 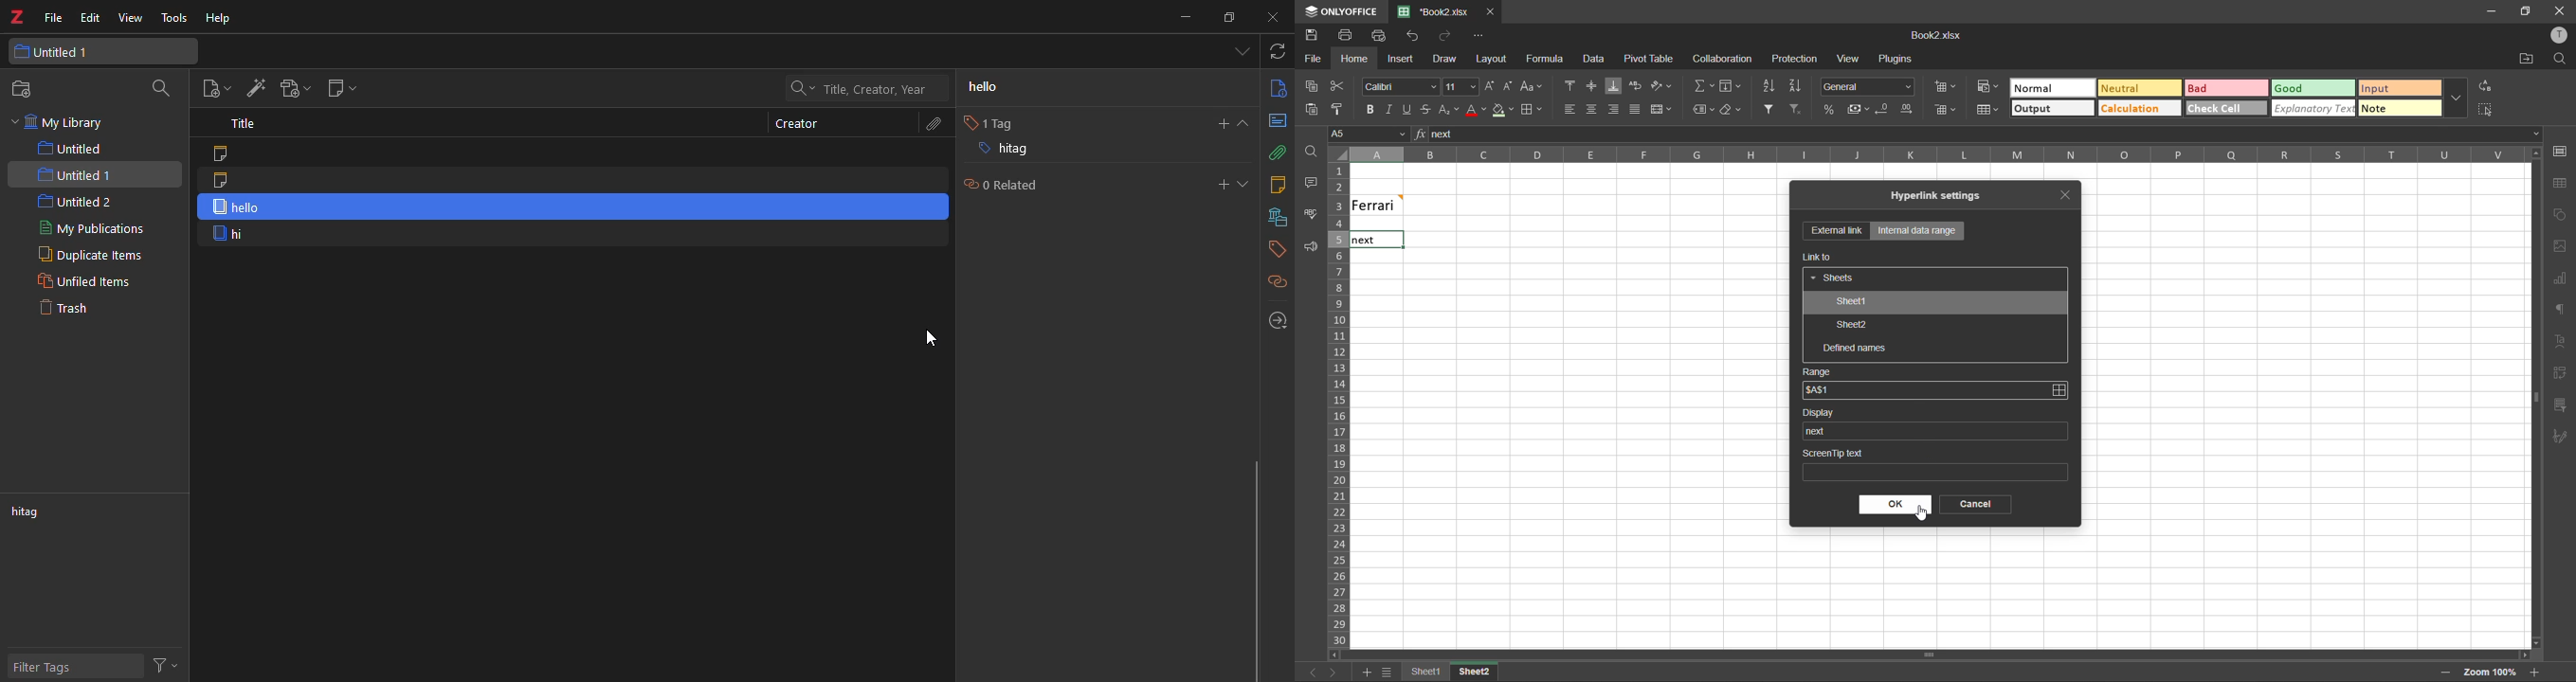 I want to click on freeze panes, so click(x=1421, y=671).